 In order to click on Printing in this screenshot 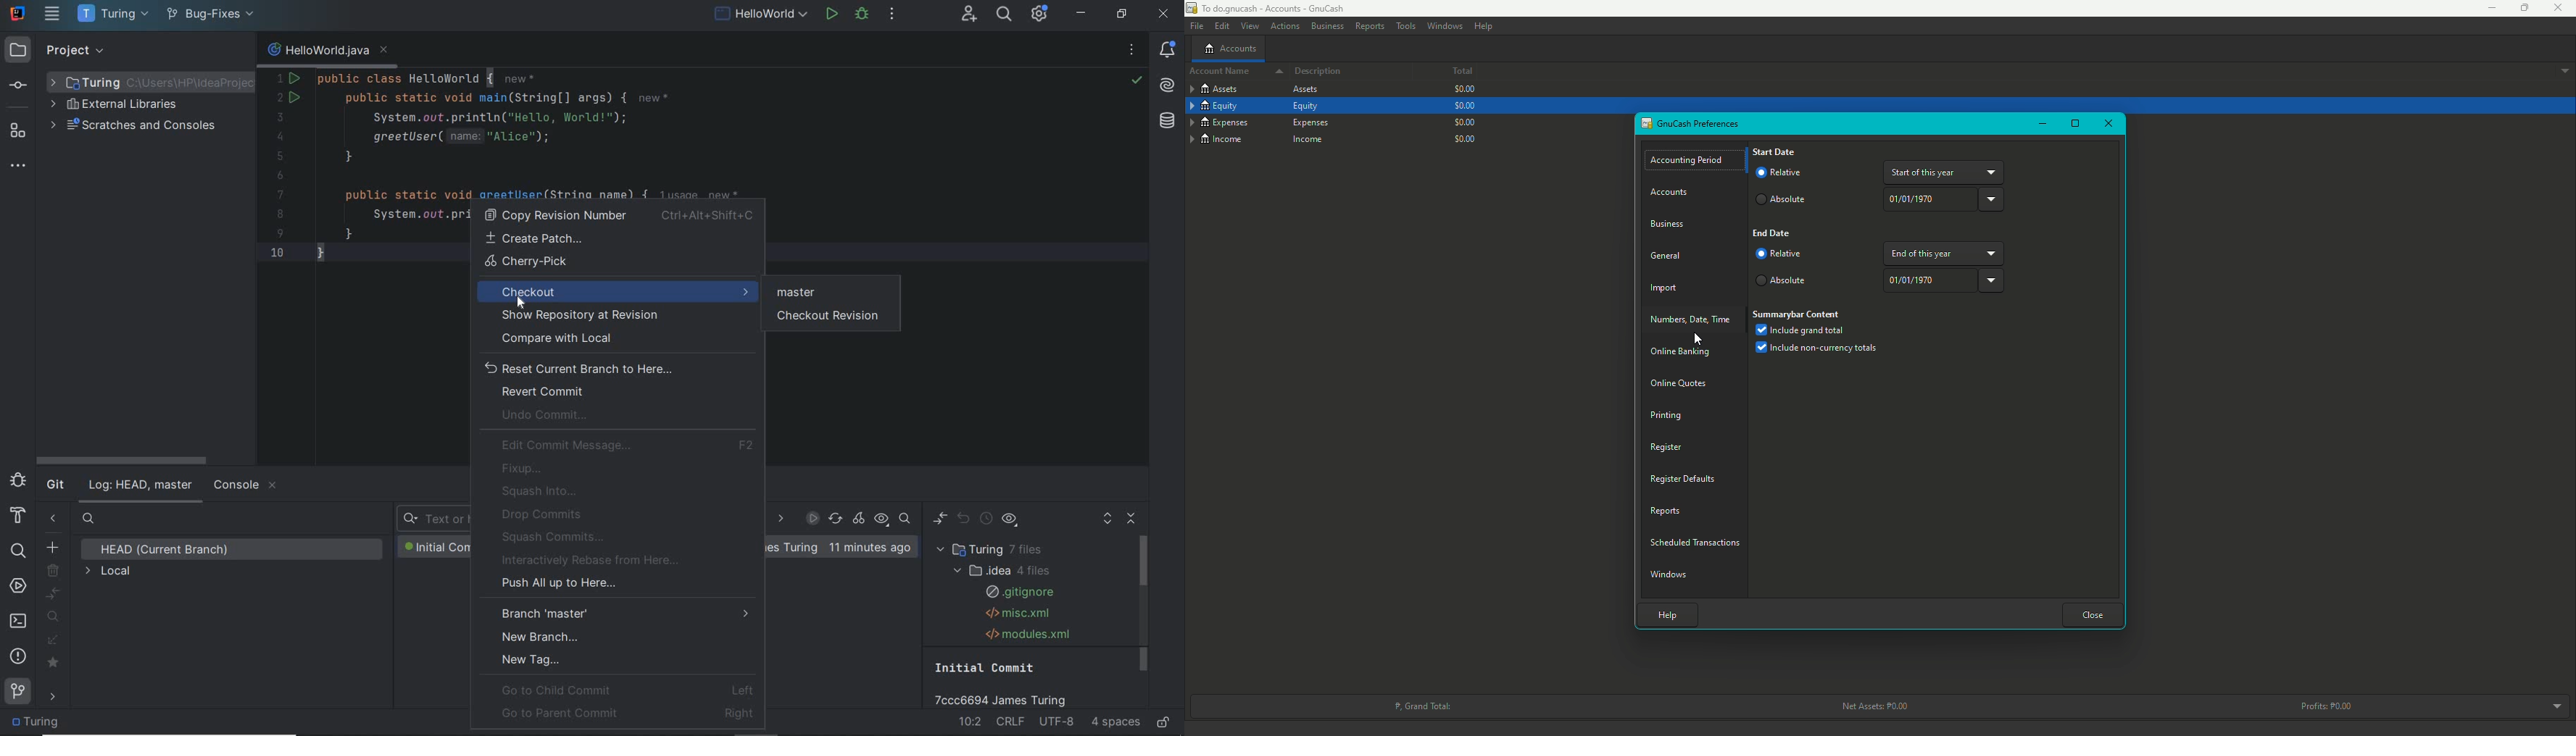, I will do `click(1667, 415)`.